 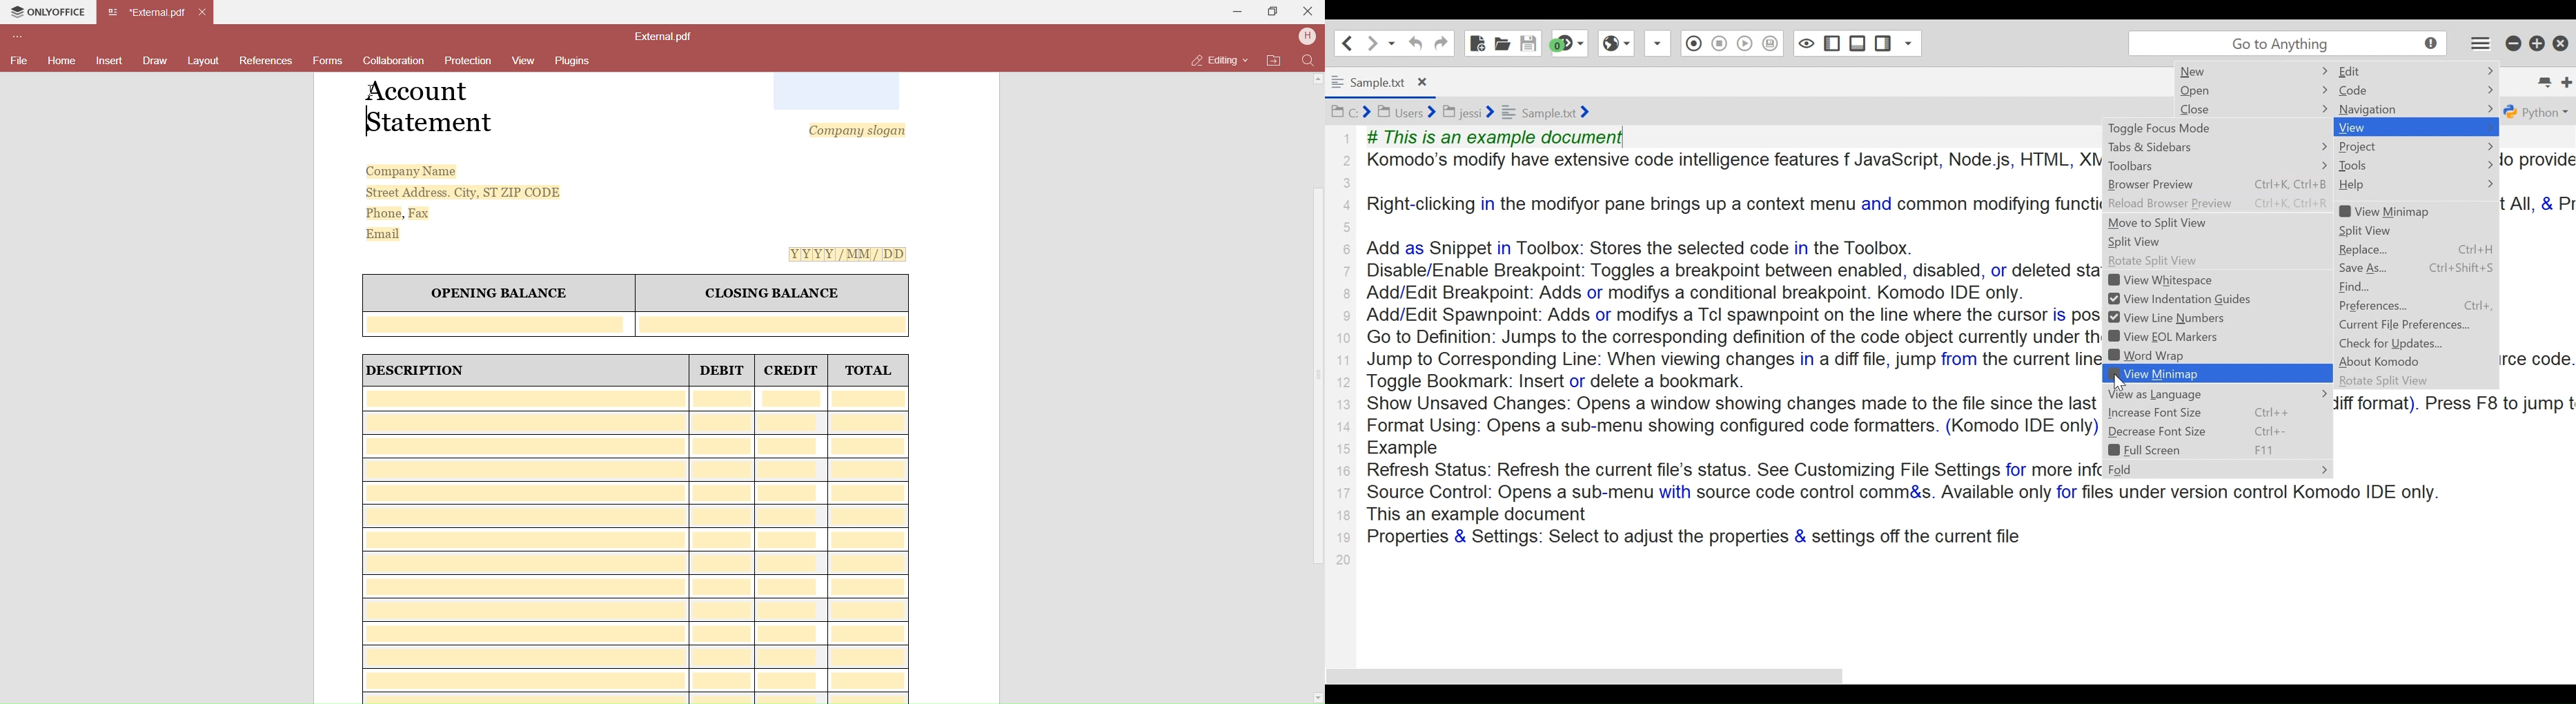 I want to click on DEBIT, so click(x=724, y=370).